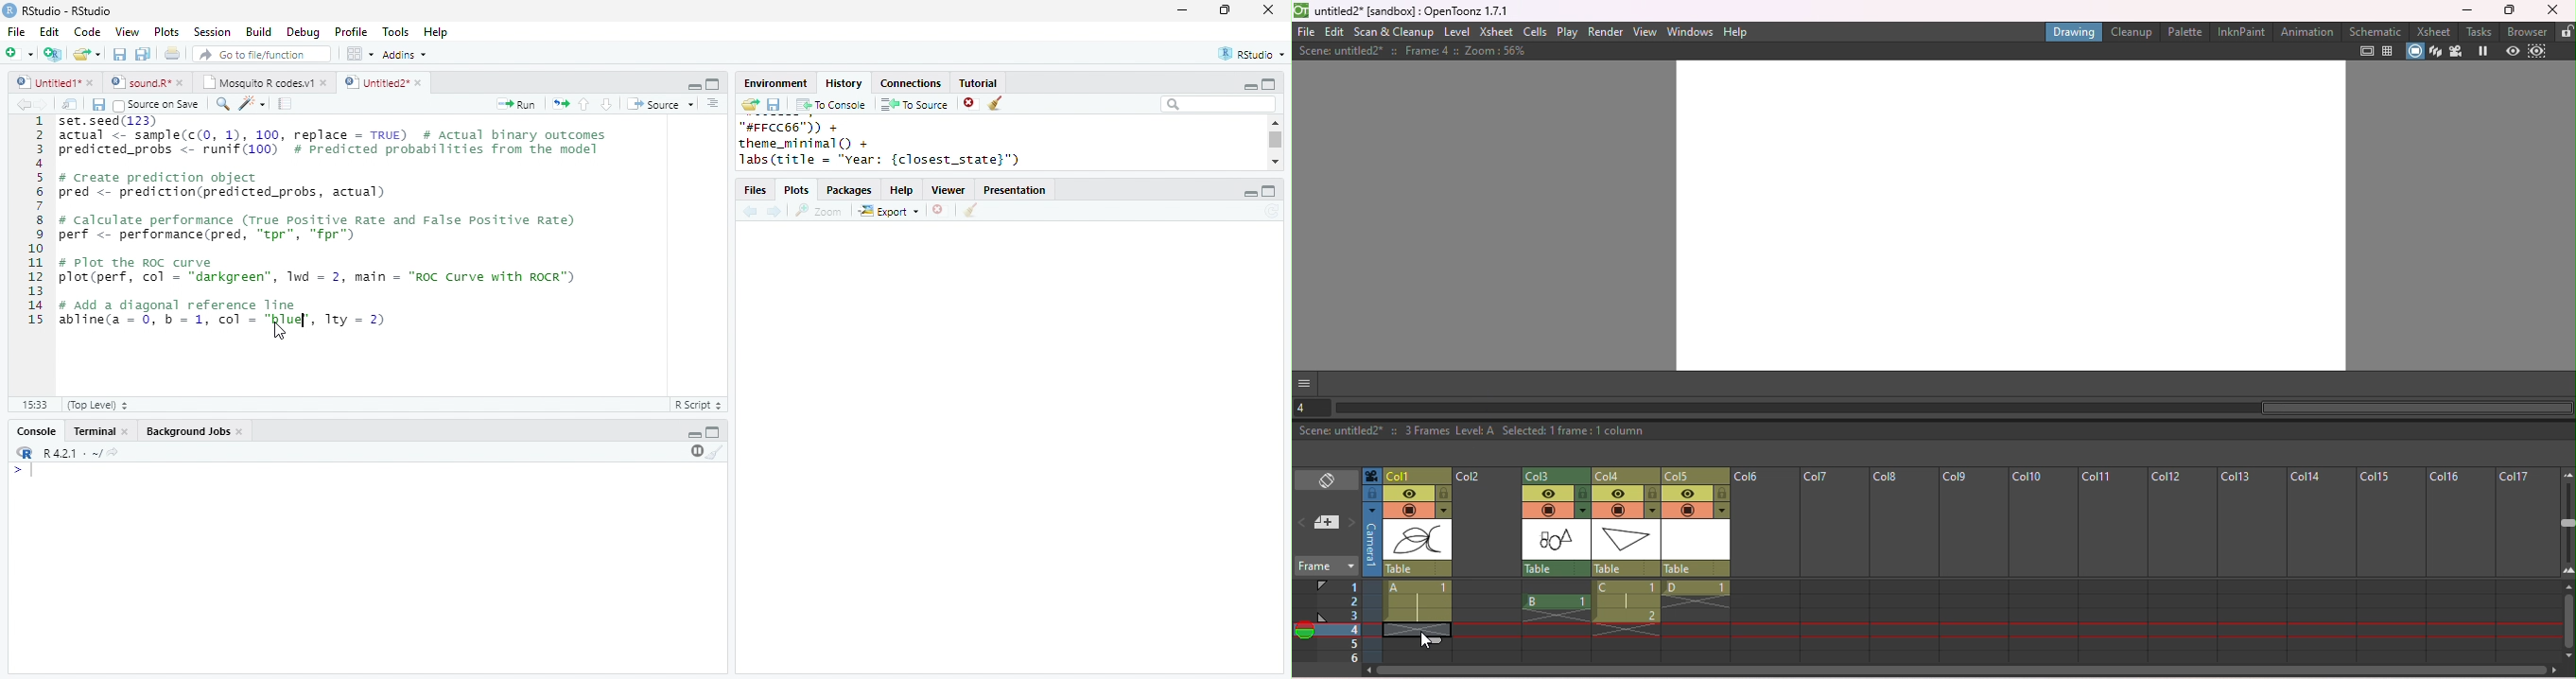 This screenshot has width=2576, height=700. Describe the element at coordinates (914, 104) in the screenshot. I see `To source` at that location.